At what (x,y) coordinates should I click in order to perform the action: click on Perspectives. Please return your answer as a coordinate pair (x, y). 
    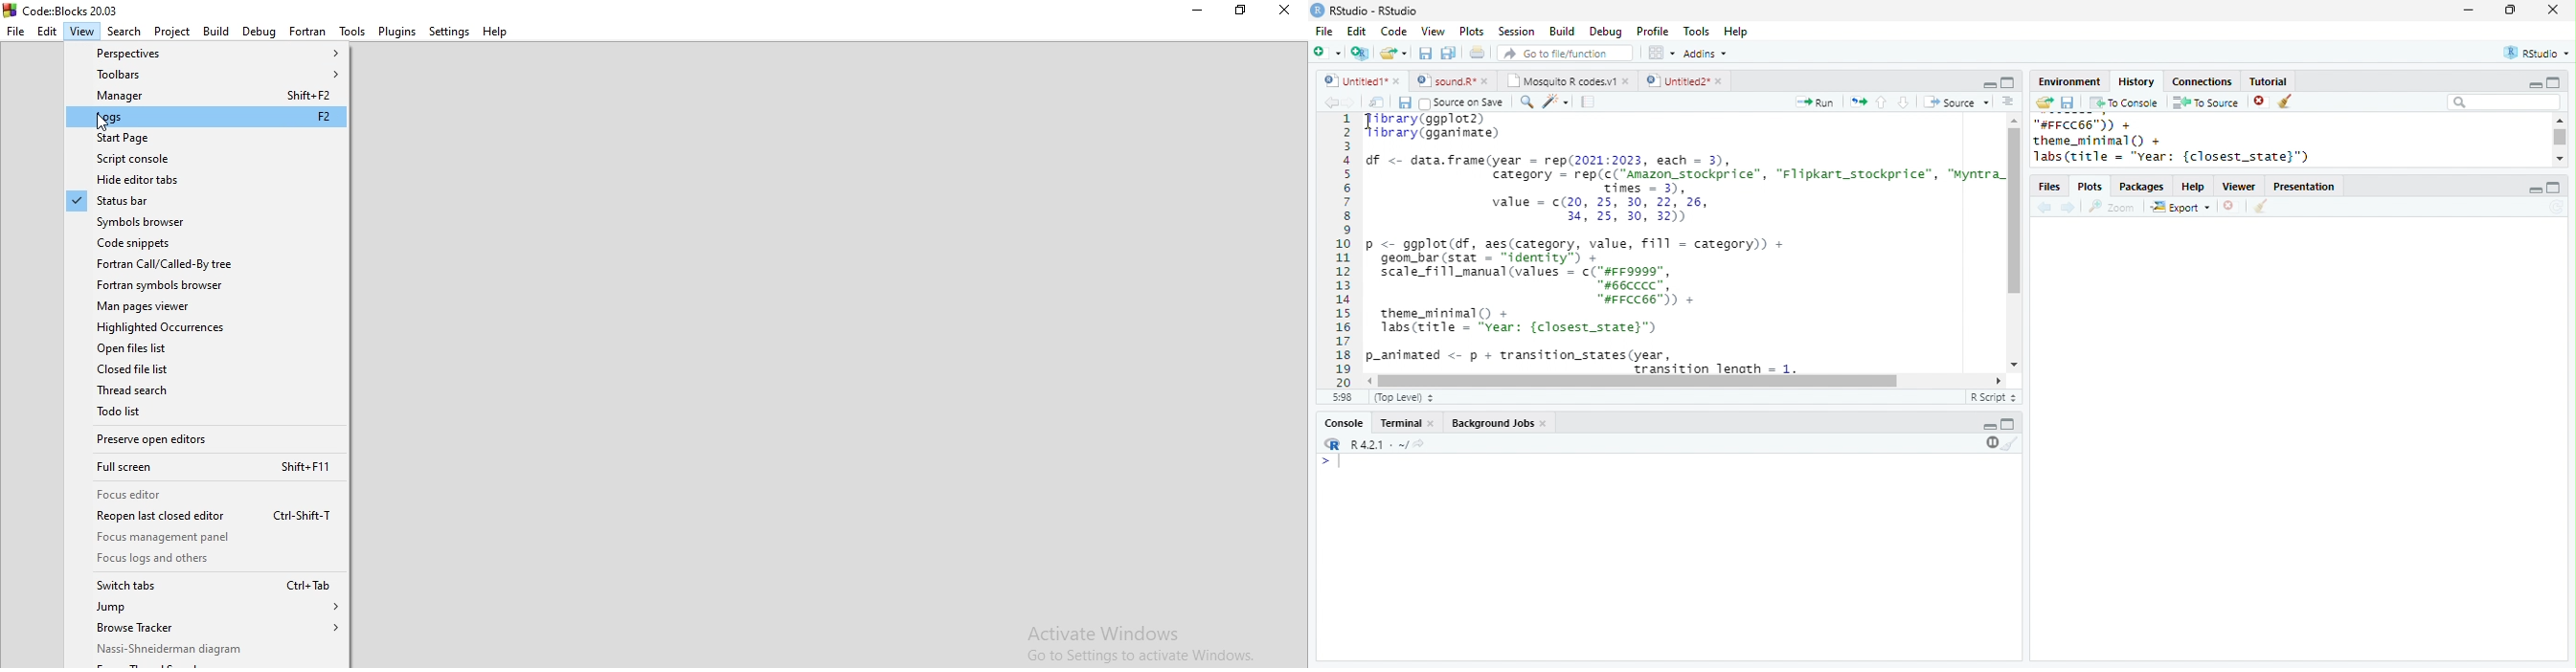
    Looking at the image, I should click on (206, 52).